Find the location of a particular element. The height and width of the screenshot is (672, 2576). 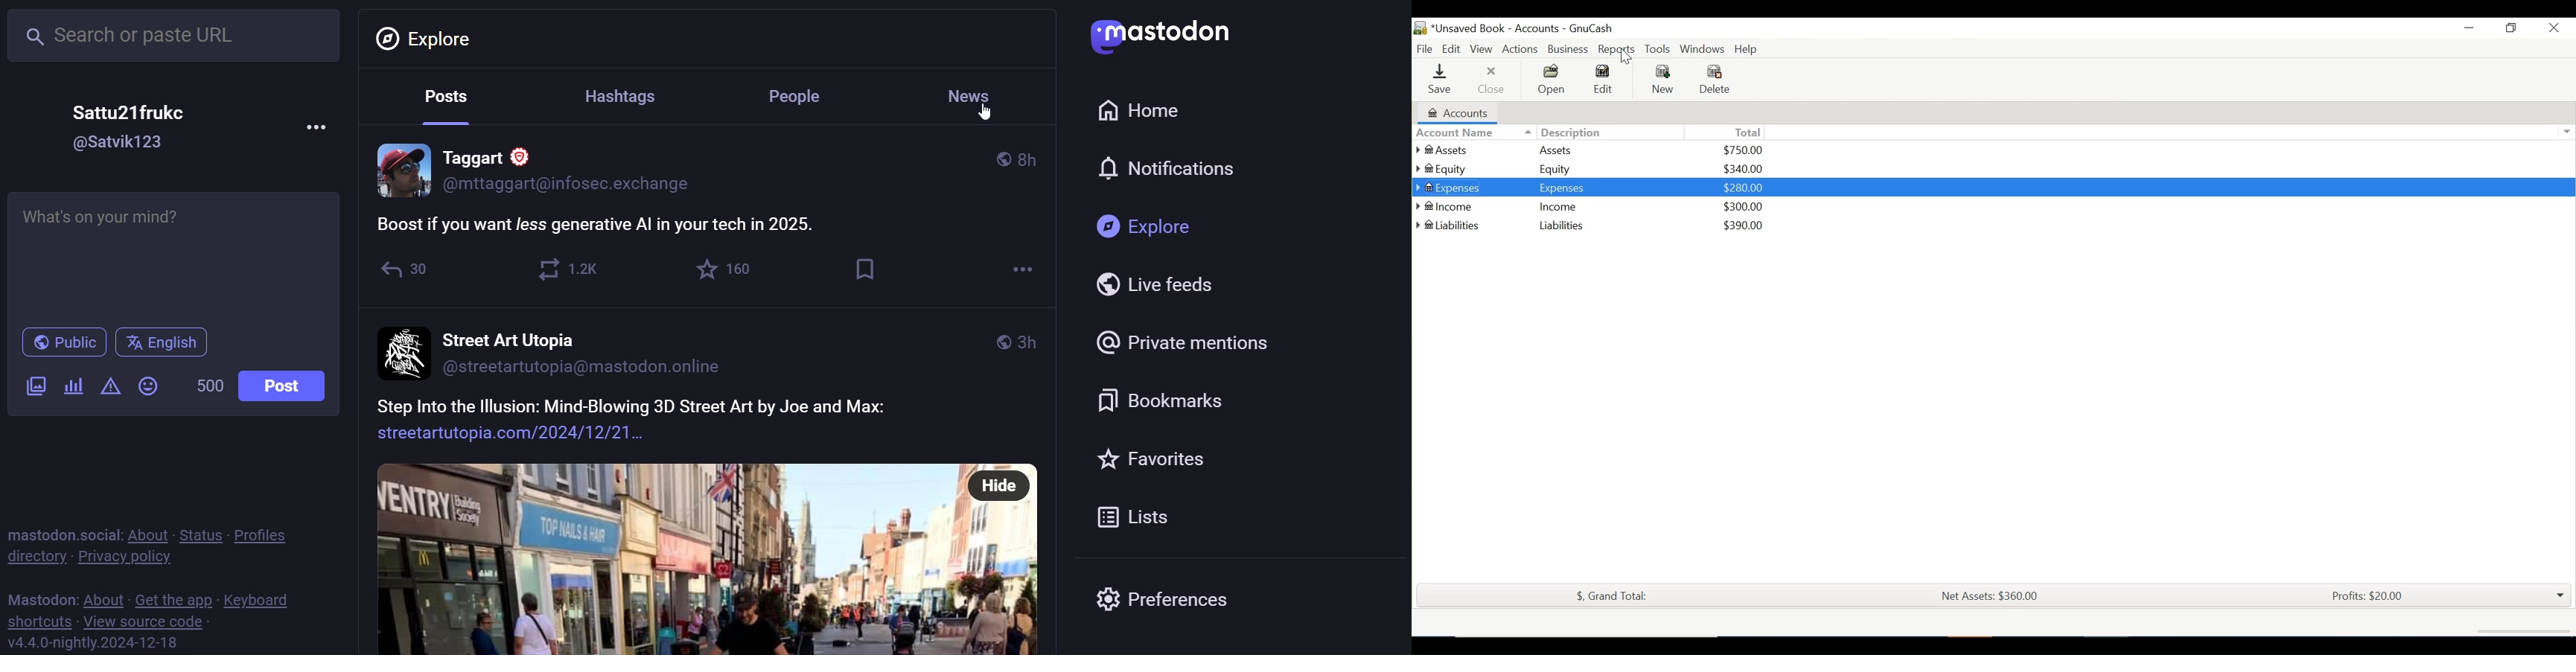

500 is located at coordinates (209, 387).